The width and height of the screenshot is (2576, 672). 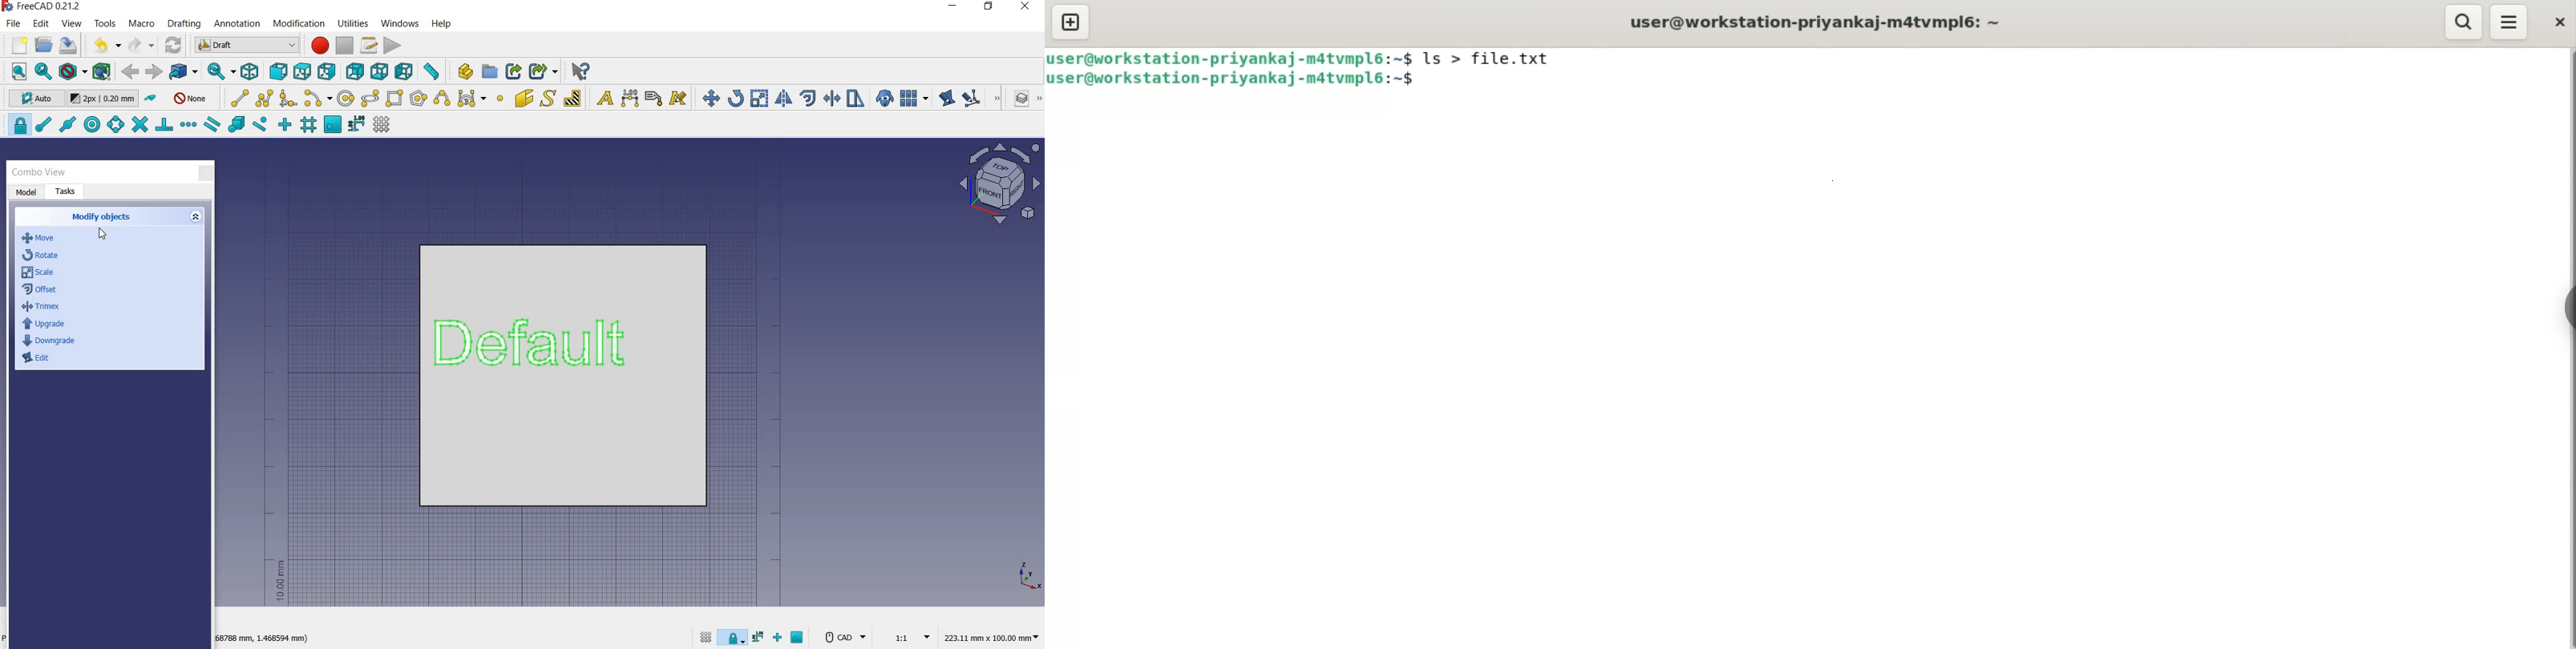 What do you see at coordinates (32, 100) in the screenshot?
I see `current working plane: auto` at bounding box center [32, 100].